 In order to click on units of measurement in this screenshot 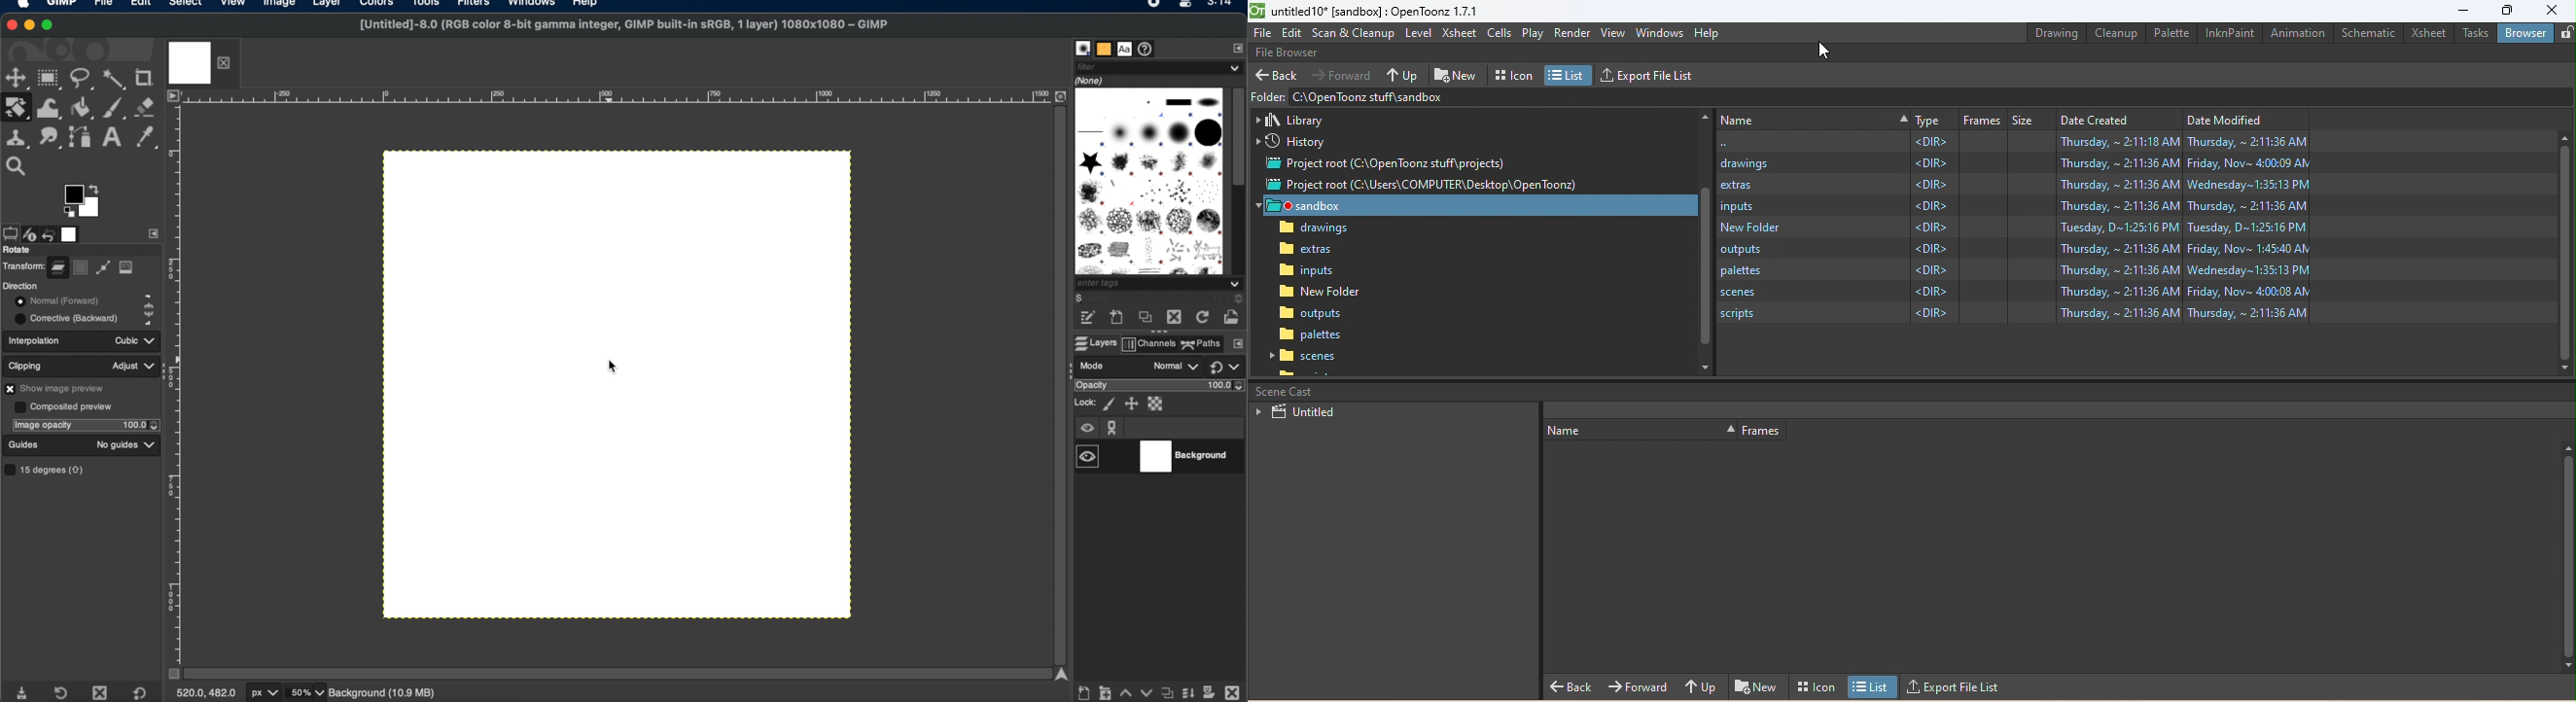, I will do `click(266, 694)`.